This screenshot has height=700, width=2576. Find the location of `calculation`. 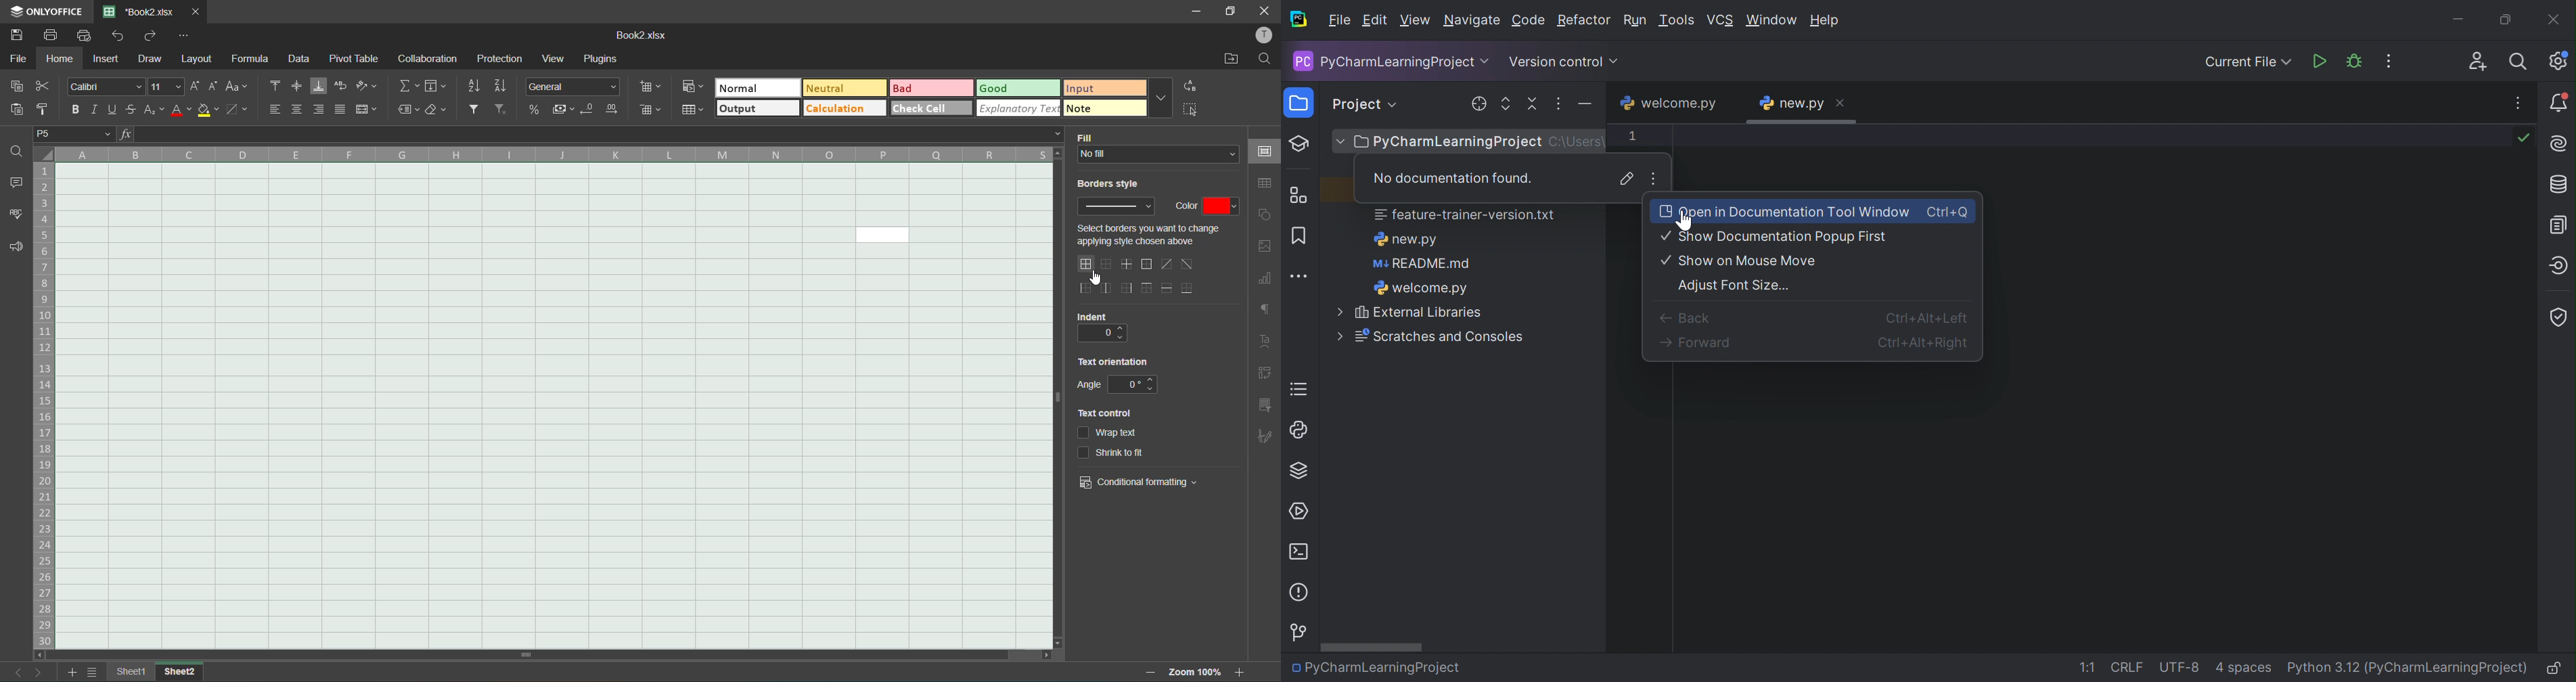

calculation is located at coordinates (842, 109).